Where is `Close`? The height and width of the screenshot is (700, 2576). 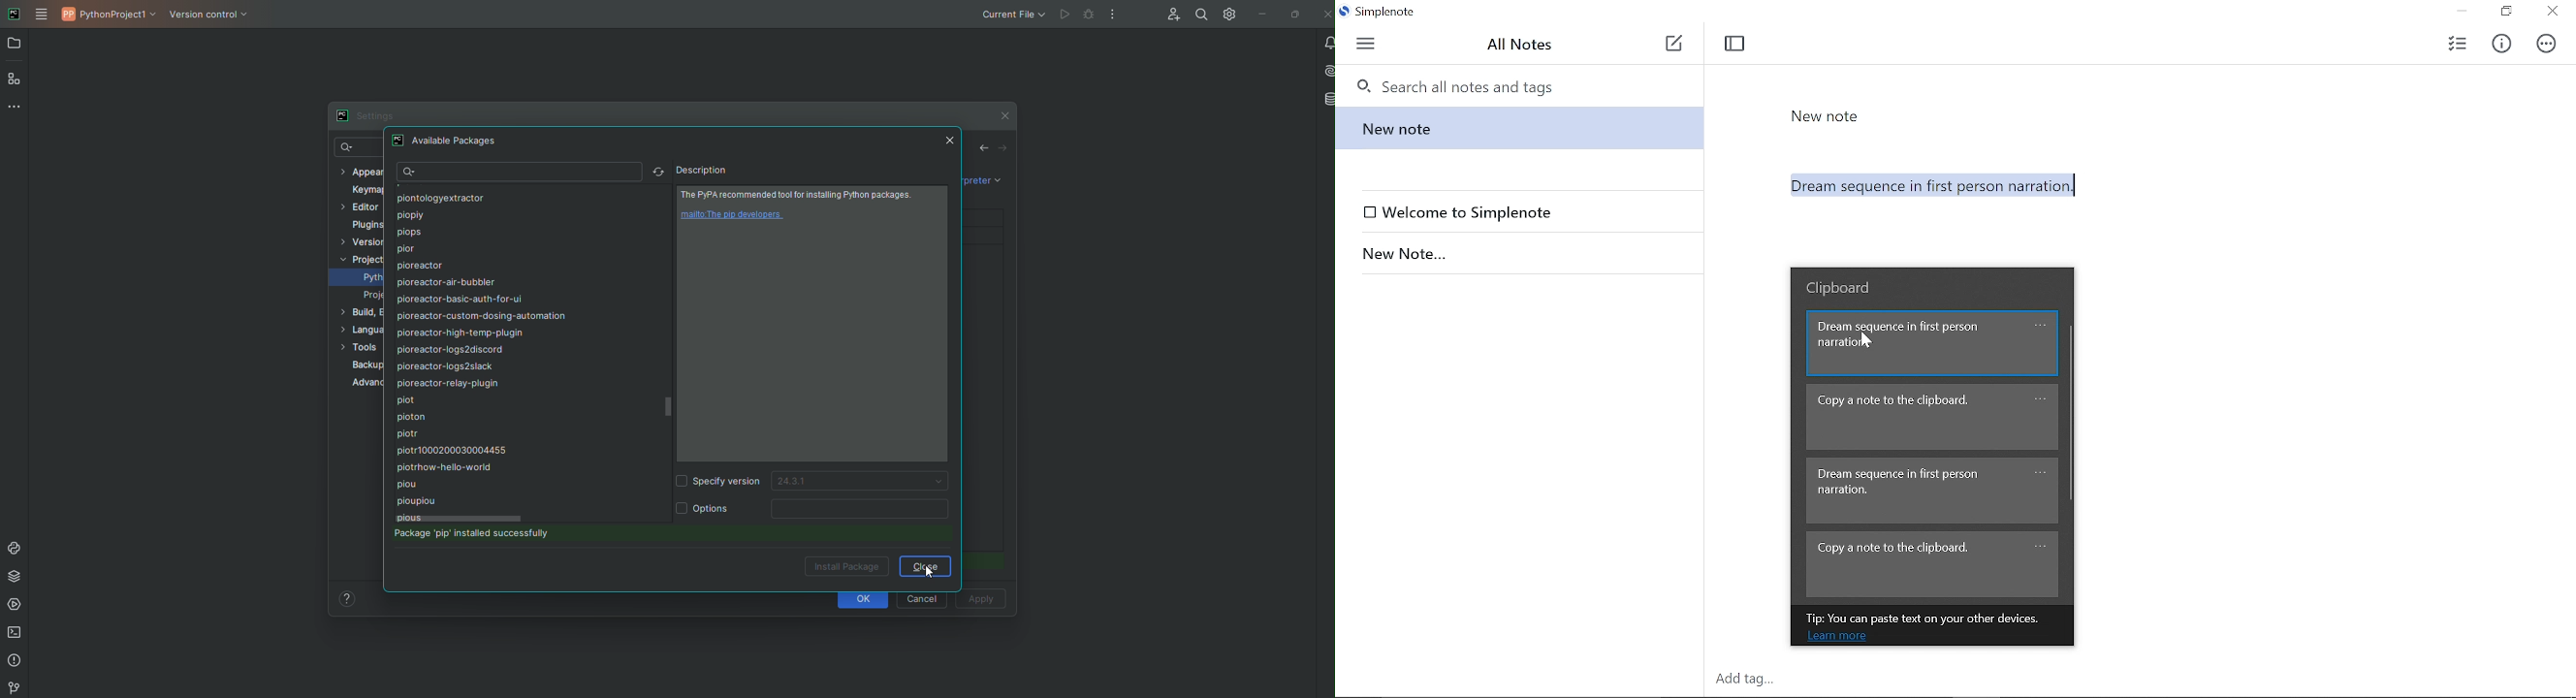
Close is located at coordinates (1004, 116).